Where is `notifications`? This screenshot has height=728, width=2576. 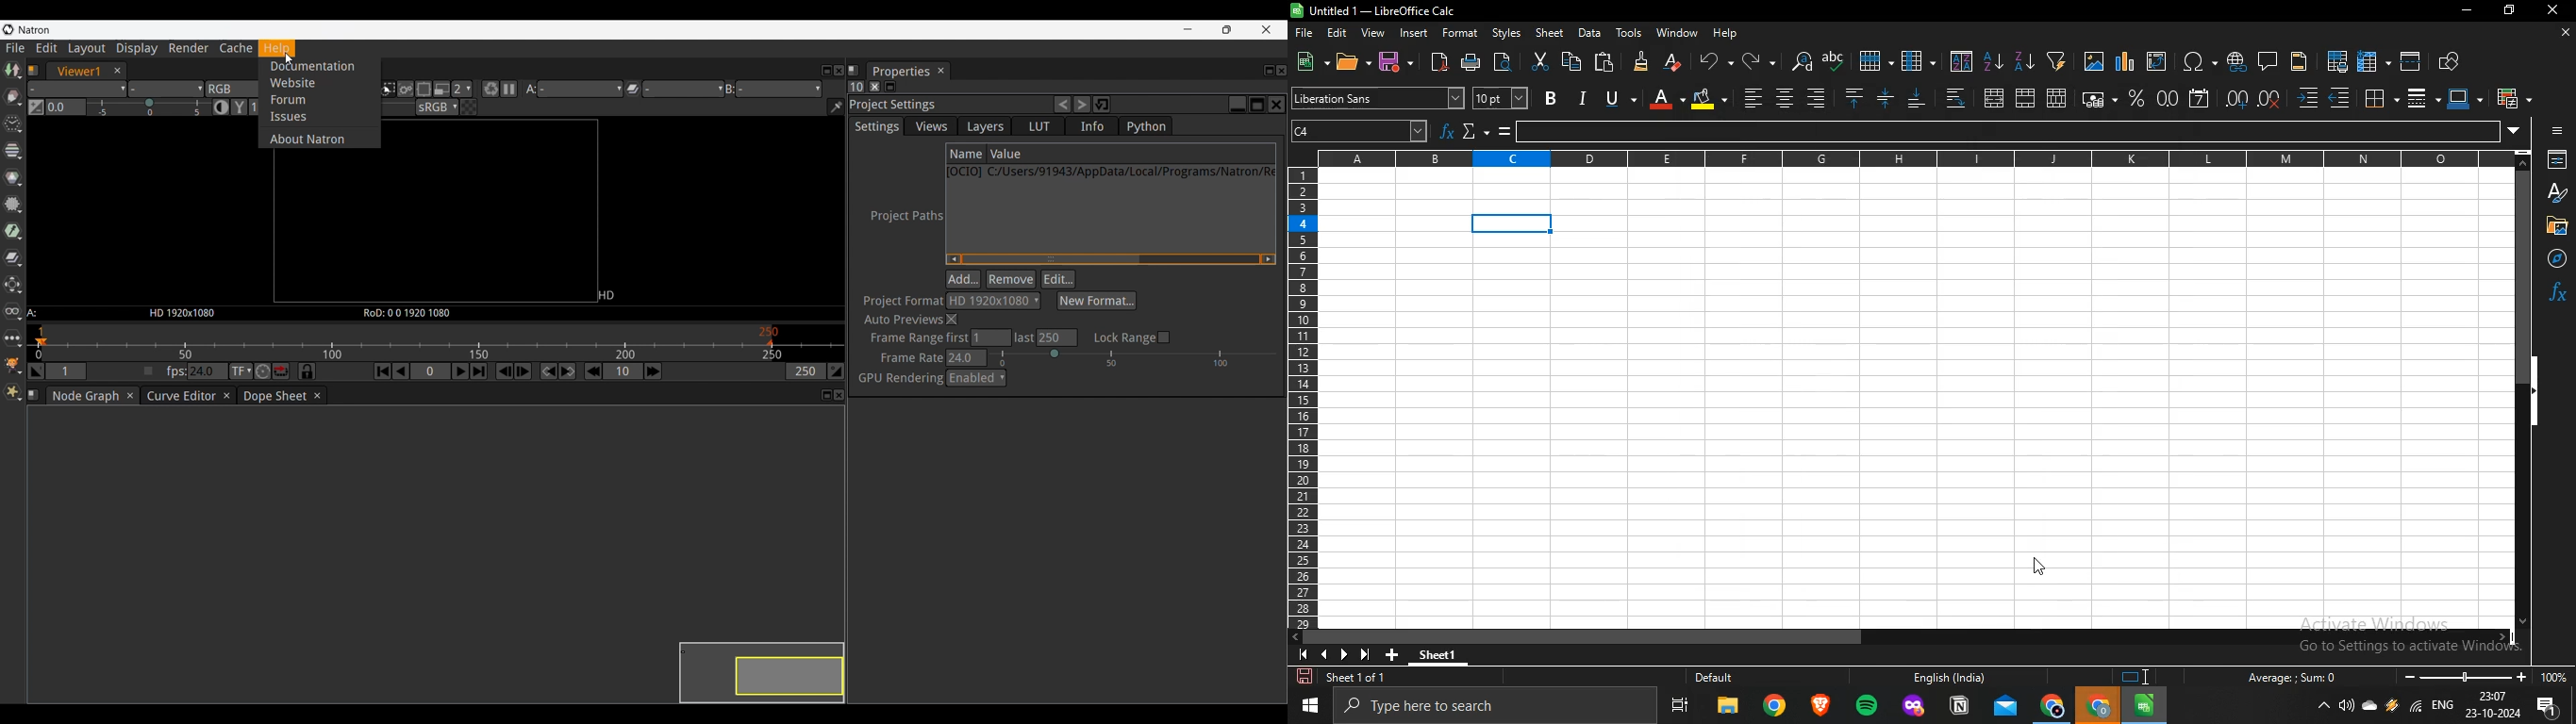 notifications is located at coordinates (2551, 709).